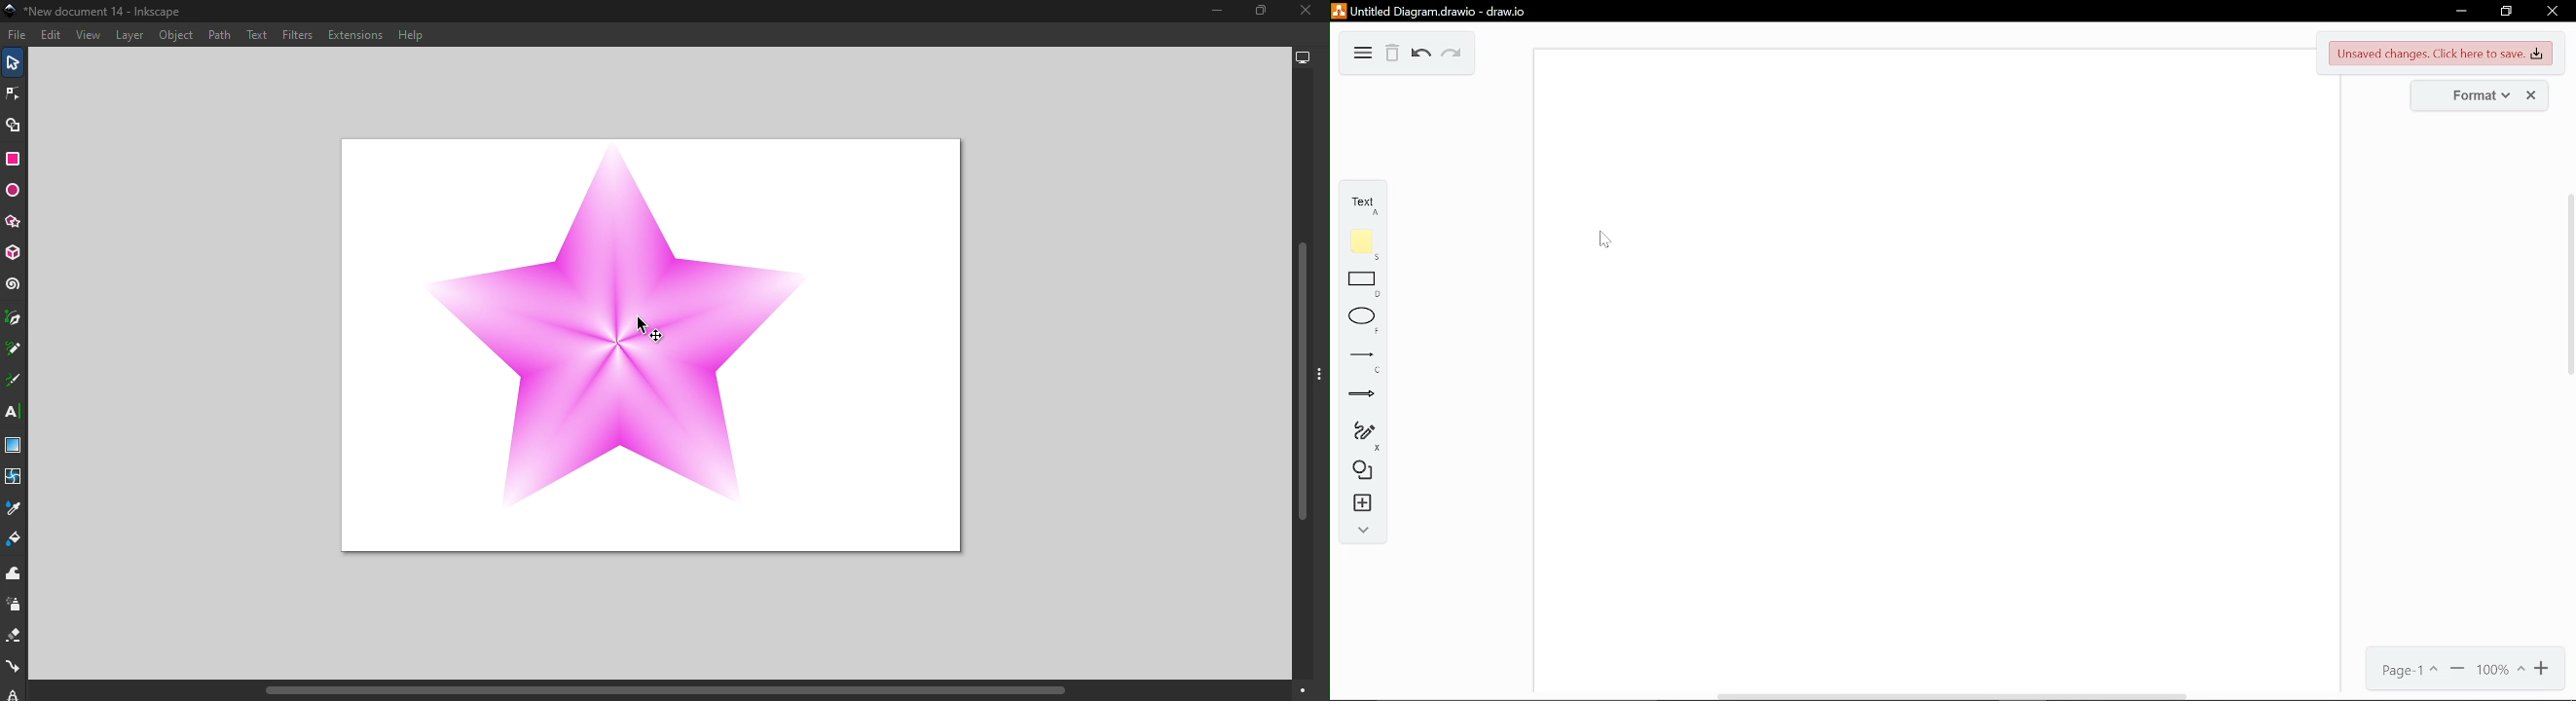  What do you see at coordinates (1308, 11) in the screenshot?
I see `Close` at bounding box center [1308, 11].